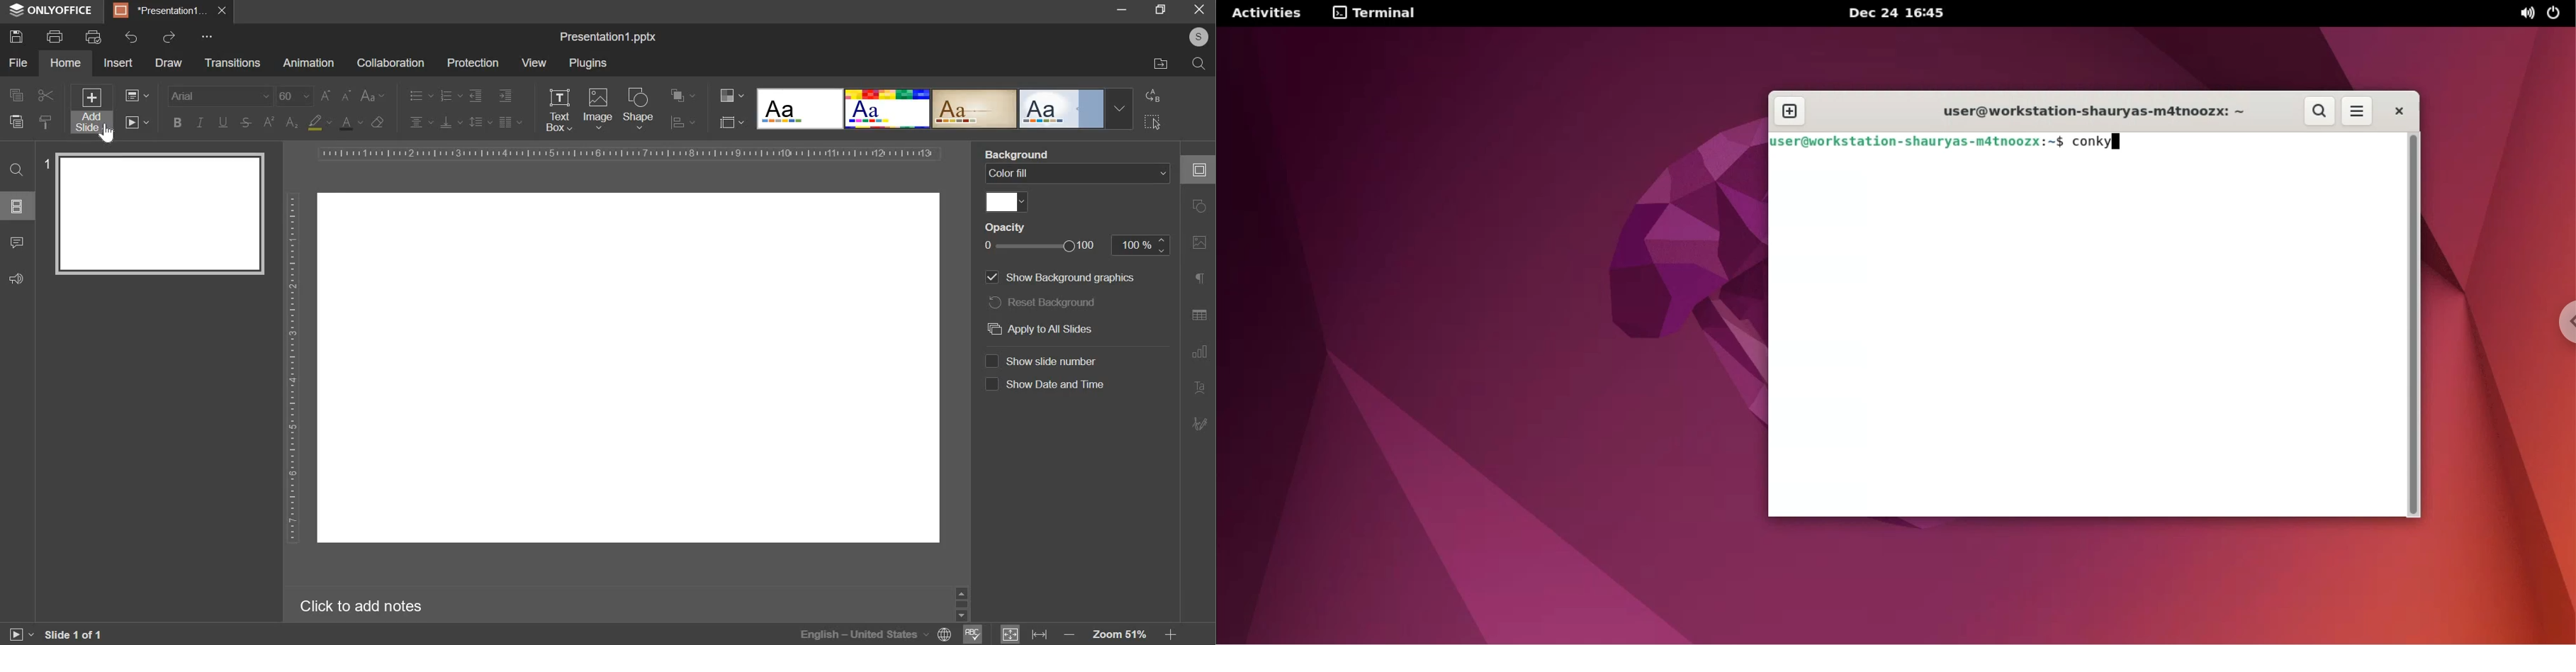  Describe the element at coordinates (153, 213) in the screenshot. I see `slide 1` at that location.